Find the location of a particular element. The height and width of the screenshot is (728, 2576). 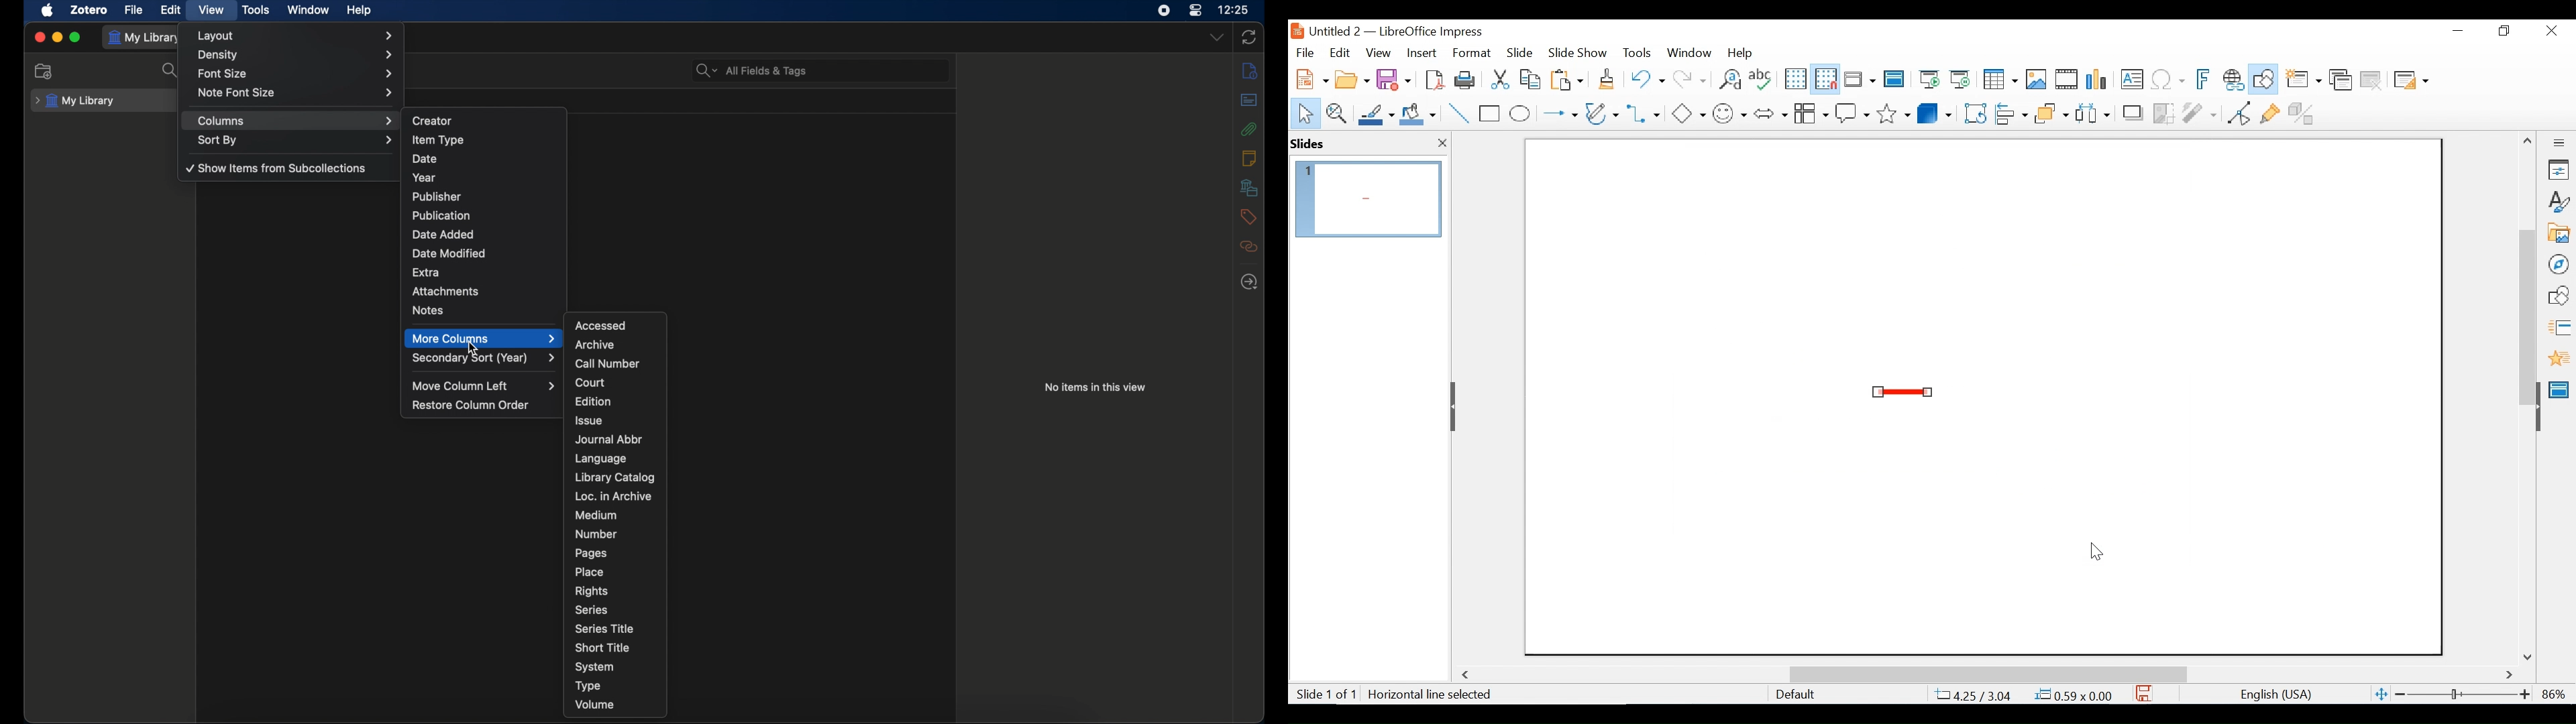

Shadow Image is located at coordinates (2134, 112).